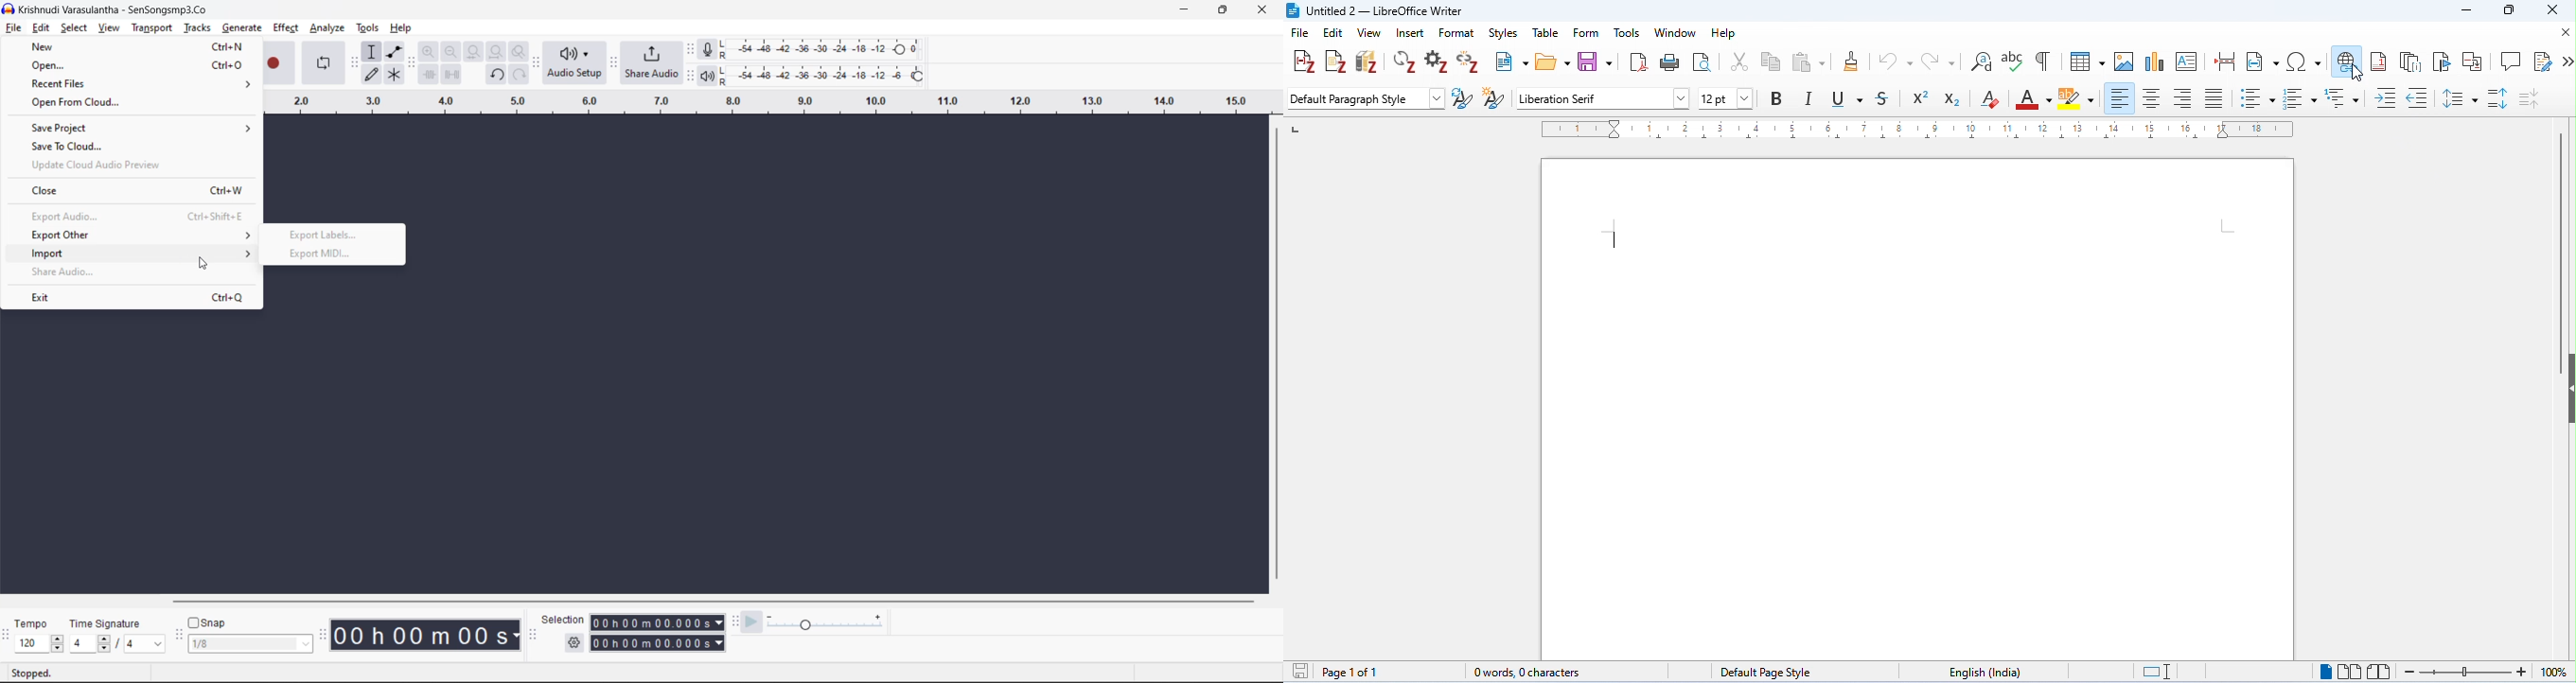  I want to click on add/edit citations, so click(1305, 63).